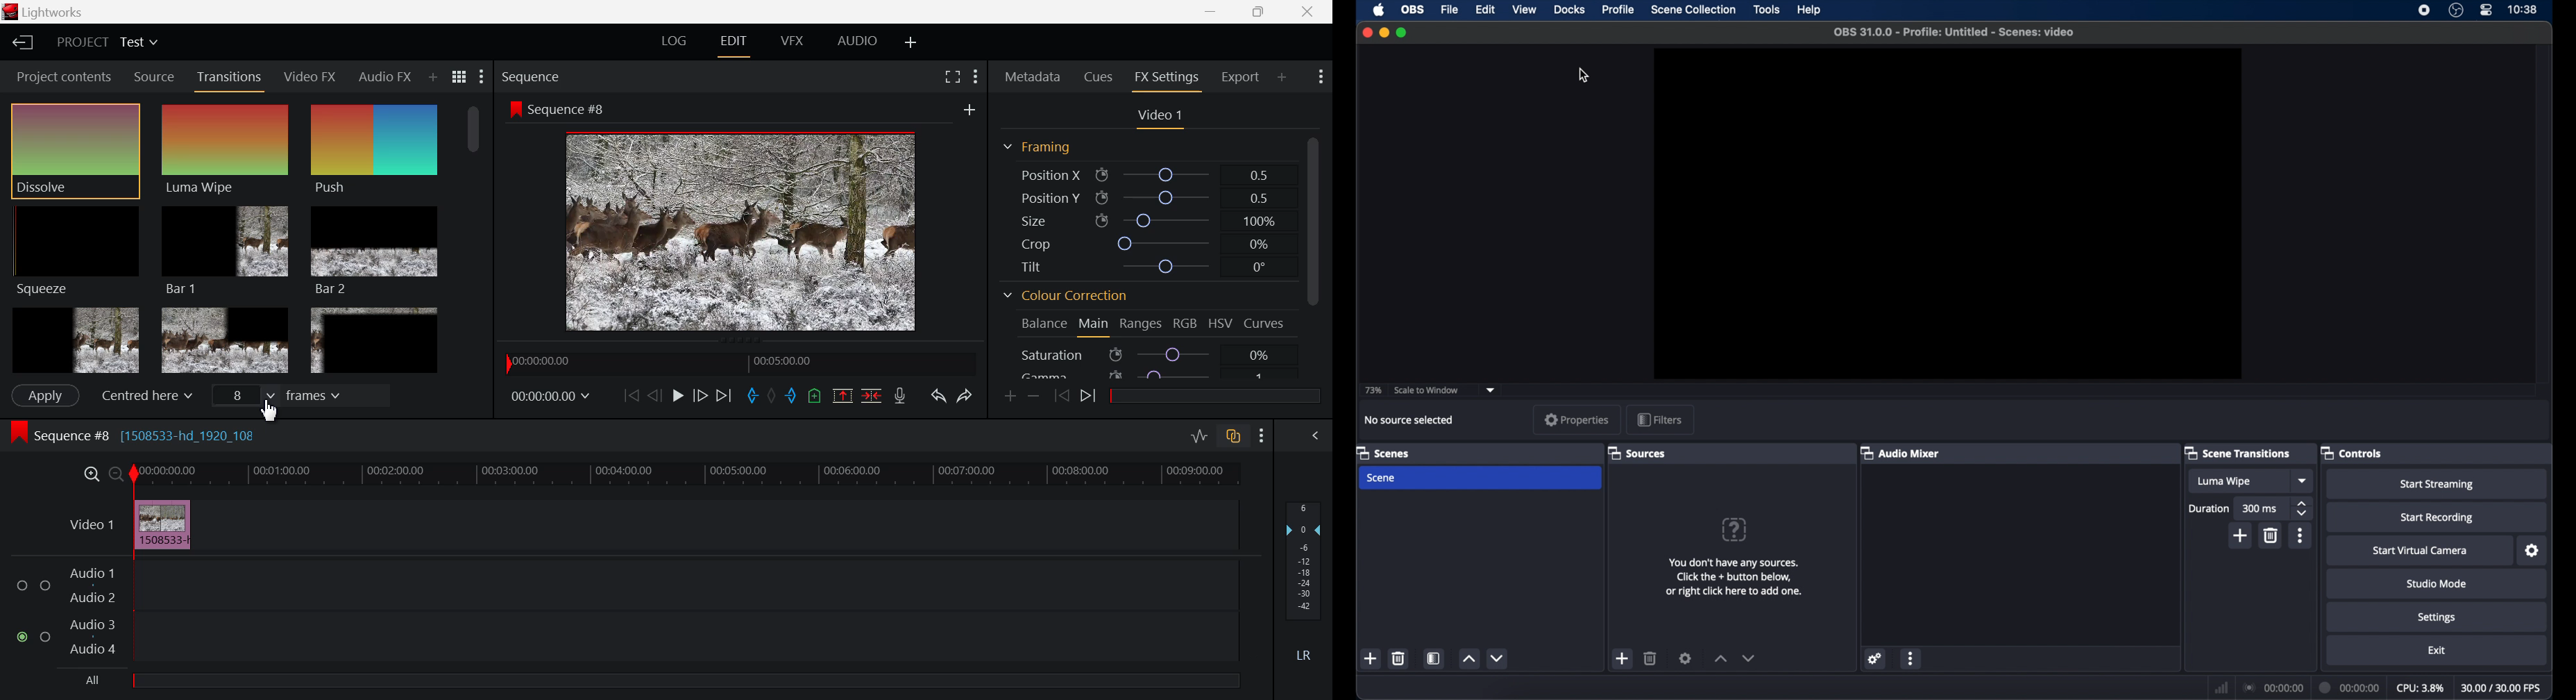  Describe the element at coordinates (645, 524) in the screenshot. I see `Clip Inserted in Video Layer` at that location.